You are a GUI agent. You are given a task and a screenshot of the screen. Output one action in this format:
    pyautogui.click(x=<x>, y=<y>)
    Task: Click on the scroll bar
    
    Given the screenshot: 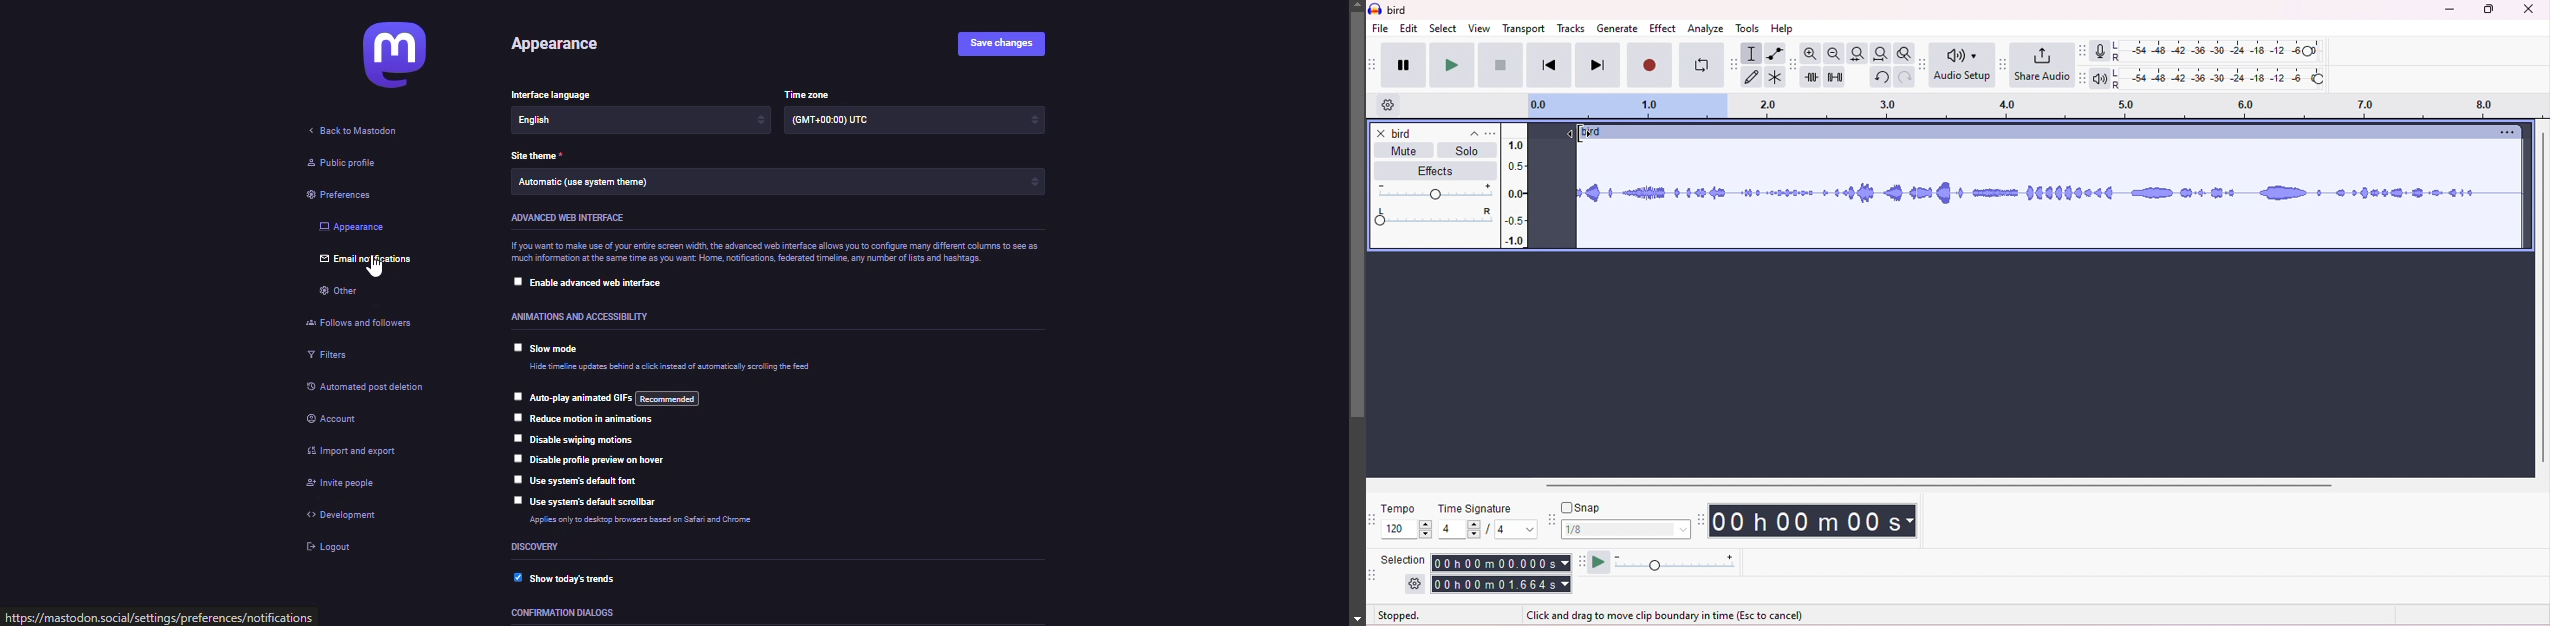 What is the action you would take?
    pyautogui.click(x=1358, y=312)
    